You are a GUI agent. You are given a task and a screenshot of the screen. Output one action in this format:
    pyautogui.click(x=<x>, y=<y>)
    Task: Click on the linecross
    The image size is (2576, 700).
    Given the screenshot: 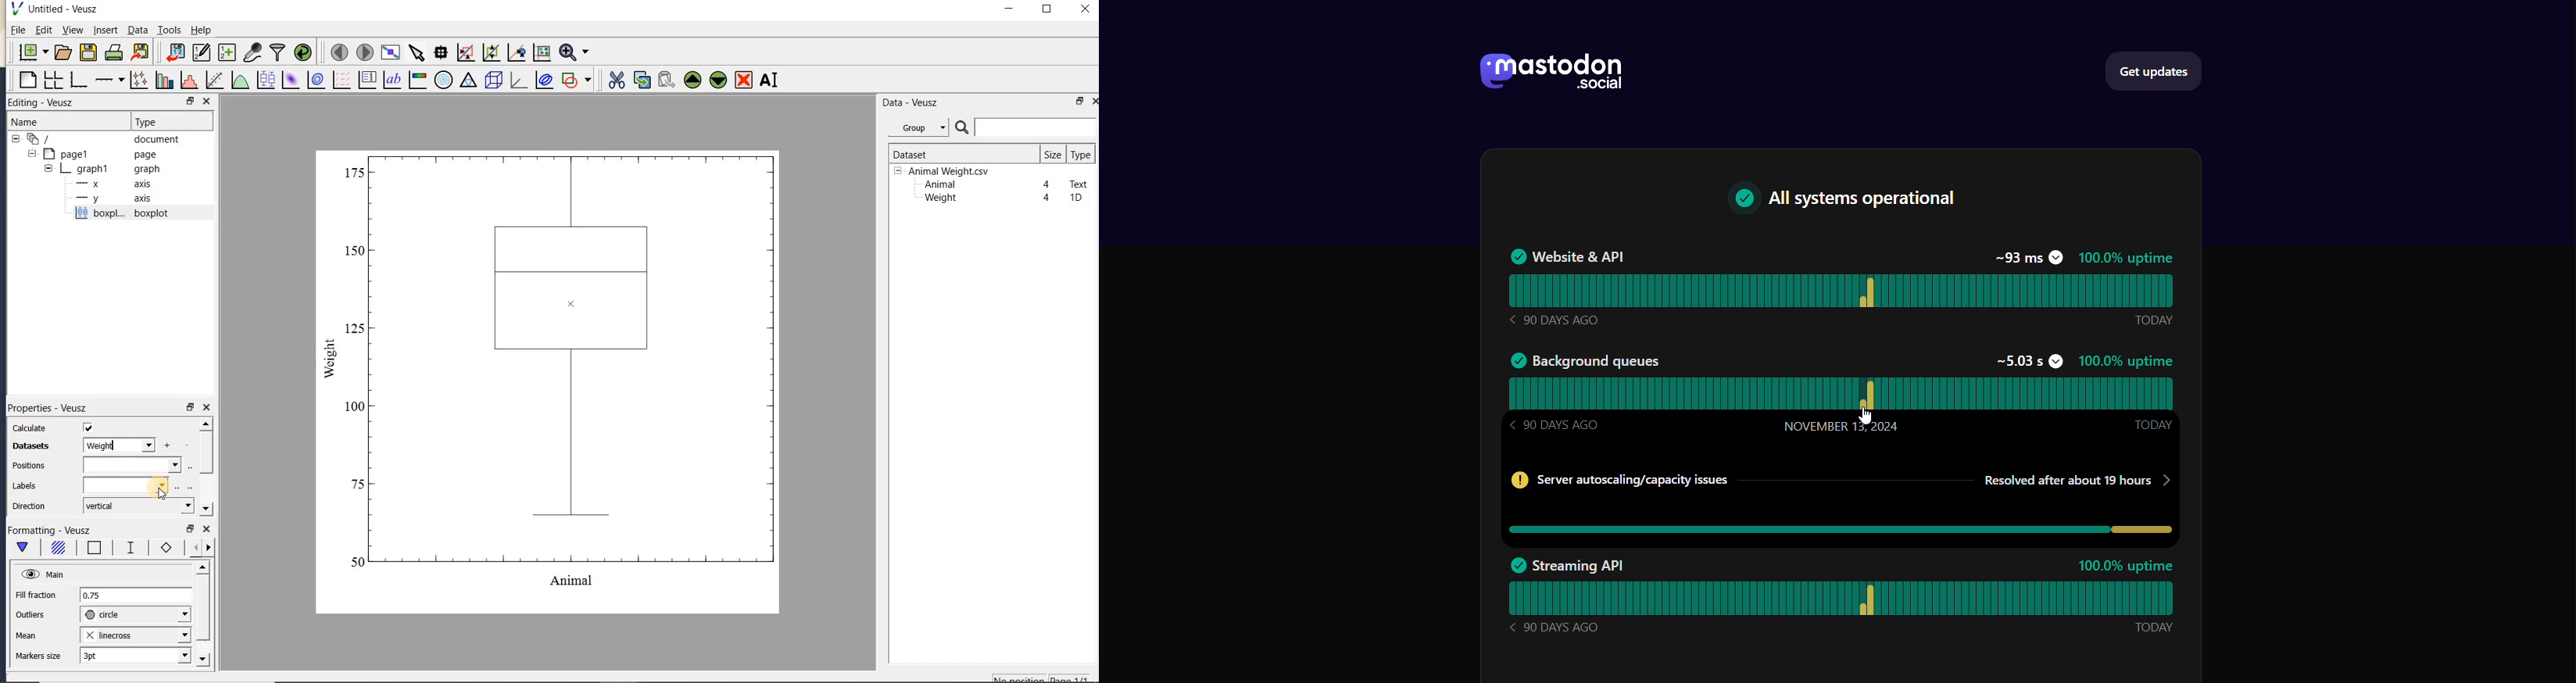 What is the action you would take?
    pyautogui.click(x=134, y=635)
    